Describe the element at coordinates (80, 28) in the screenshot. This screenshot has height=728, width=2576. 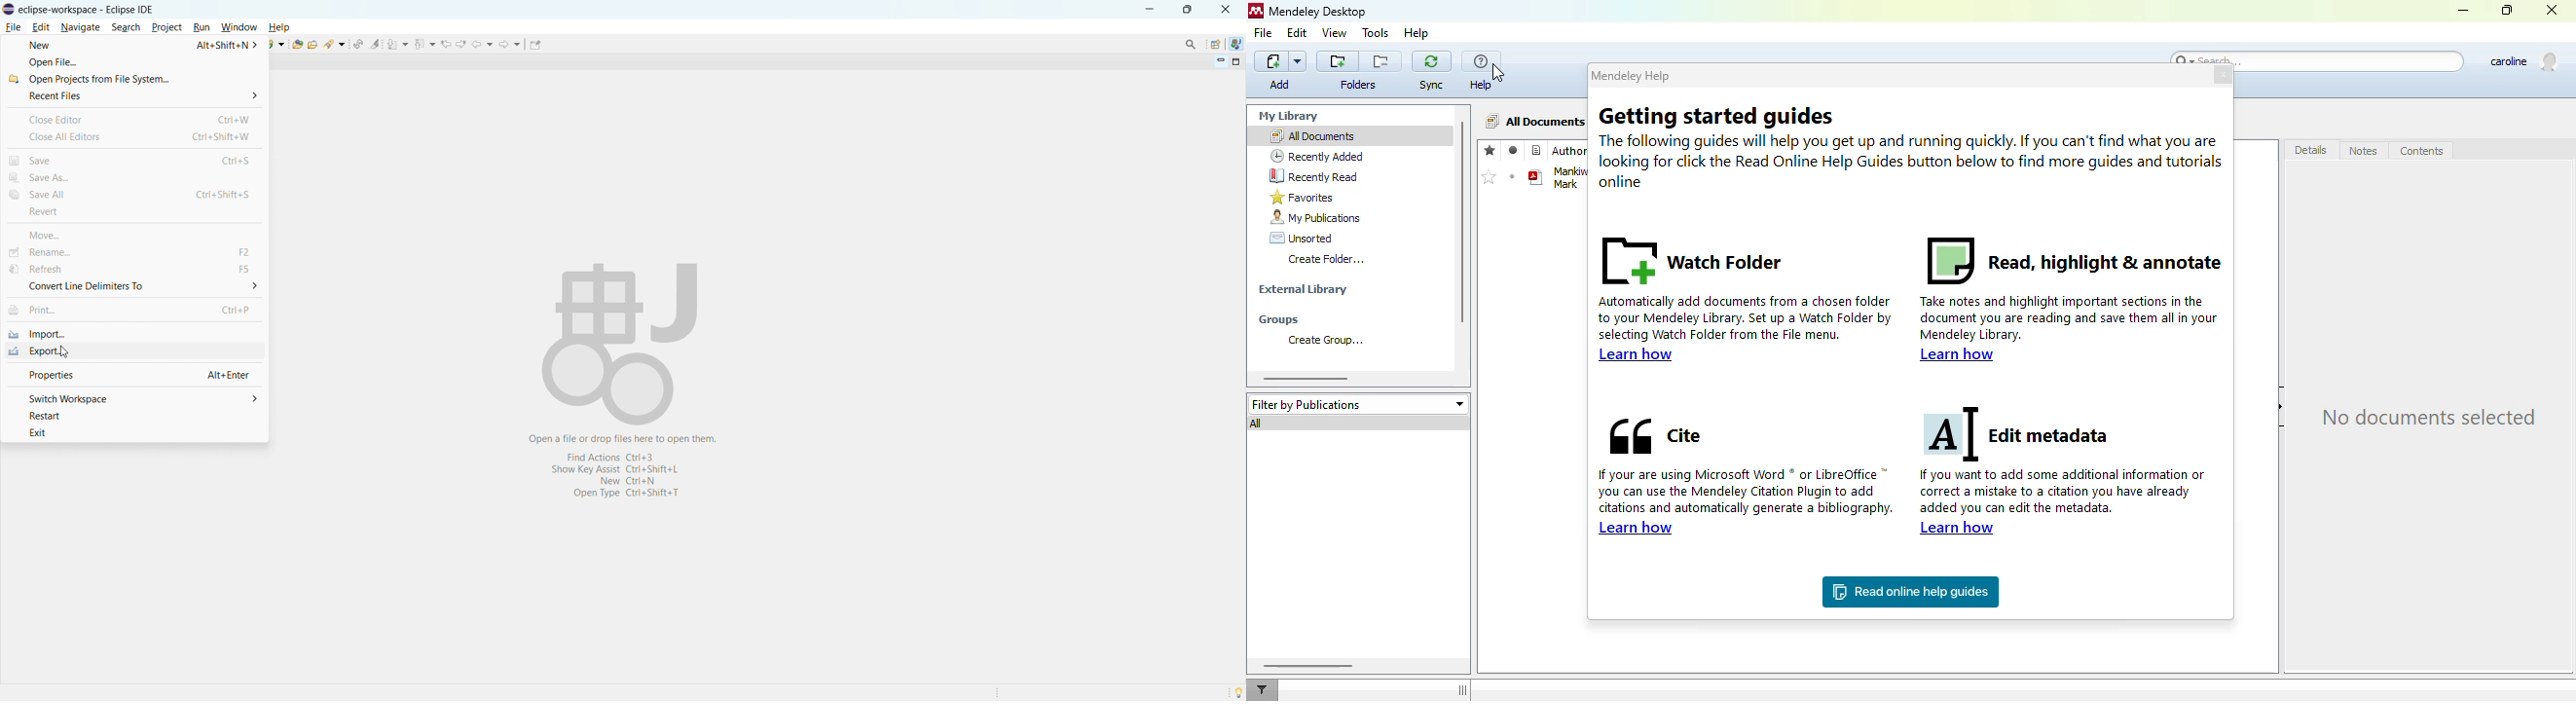
I see `navigate` at that location.